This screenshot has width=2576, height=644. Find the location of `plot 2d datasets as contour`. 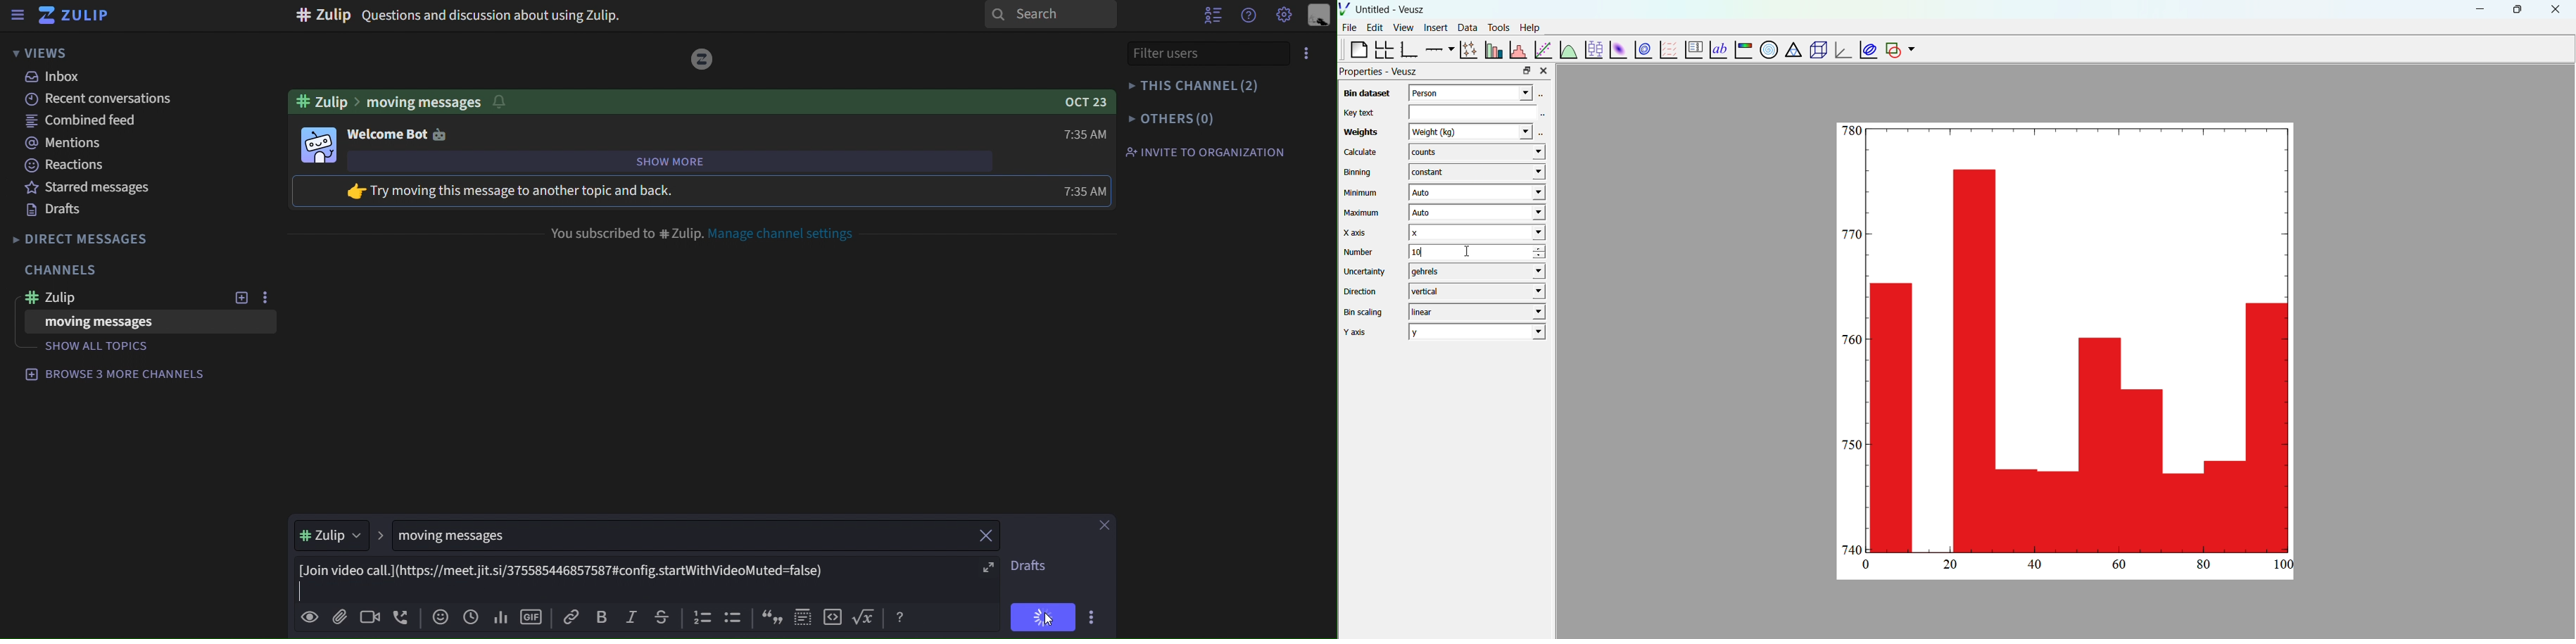

plot 2d datasets as contour is located at coordinates (1644, 50).